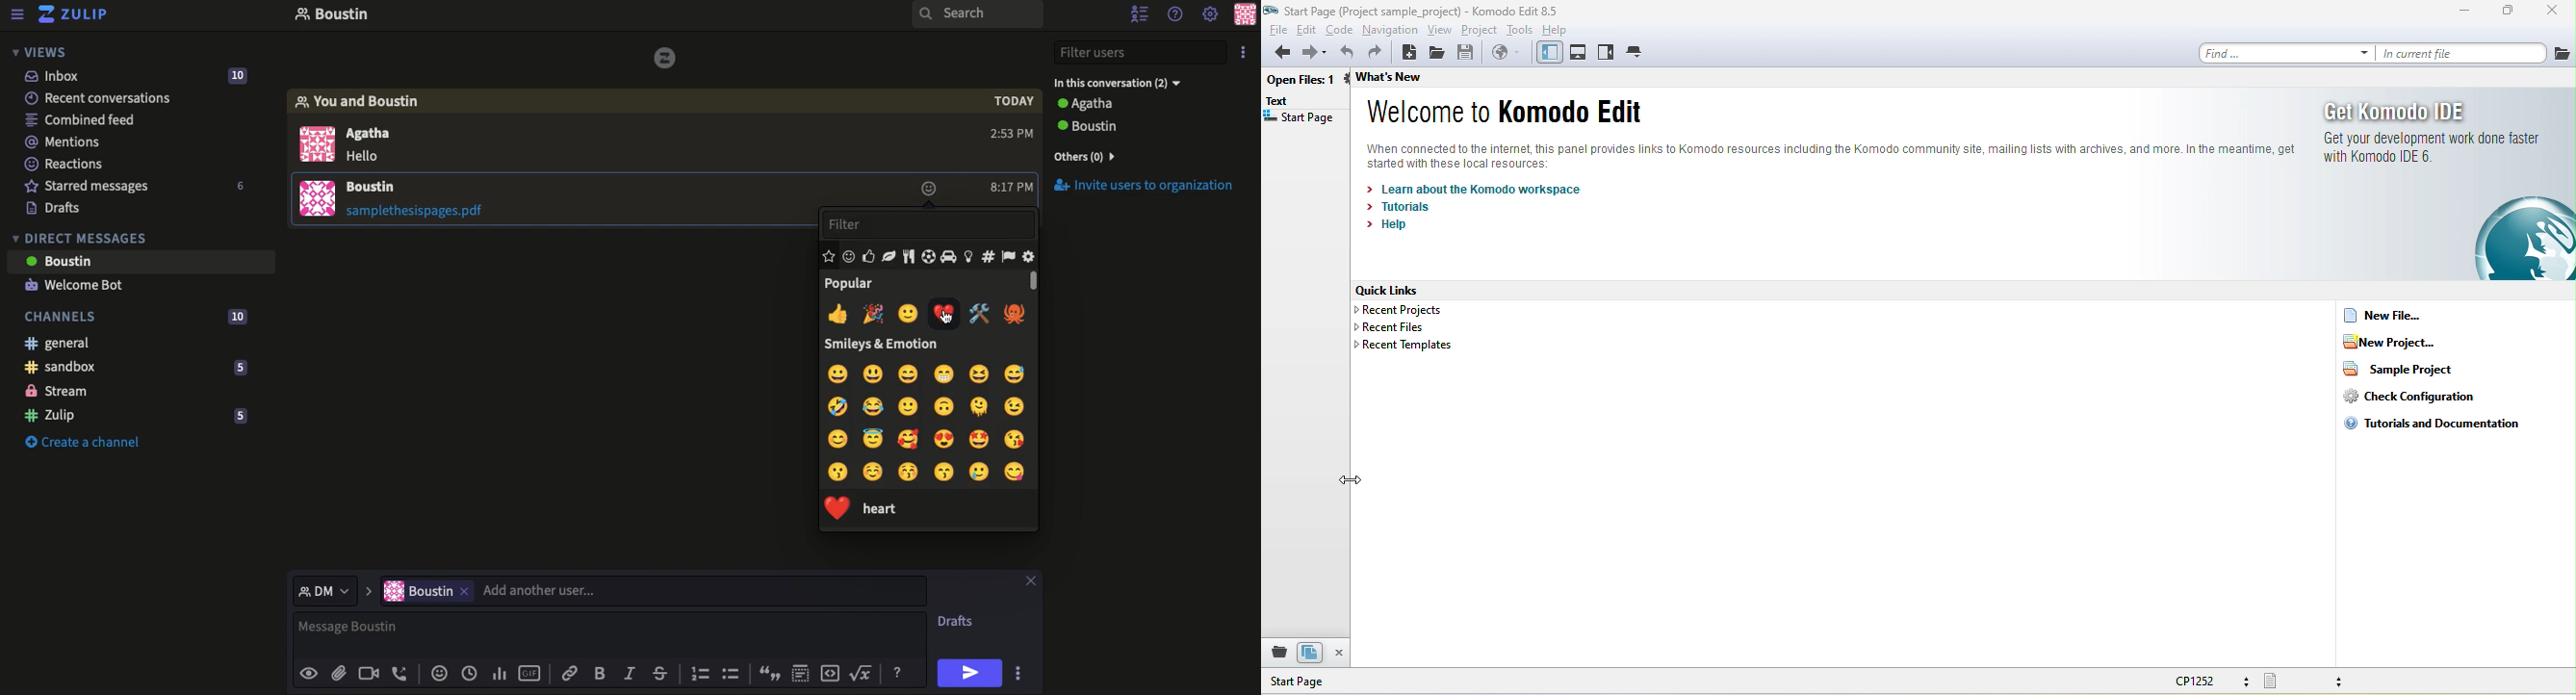 The width and height of the screenshot is (2576, 700). Describe the element at coordinates (980, 315) in the screenshot. I see `repair` at that location.